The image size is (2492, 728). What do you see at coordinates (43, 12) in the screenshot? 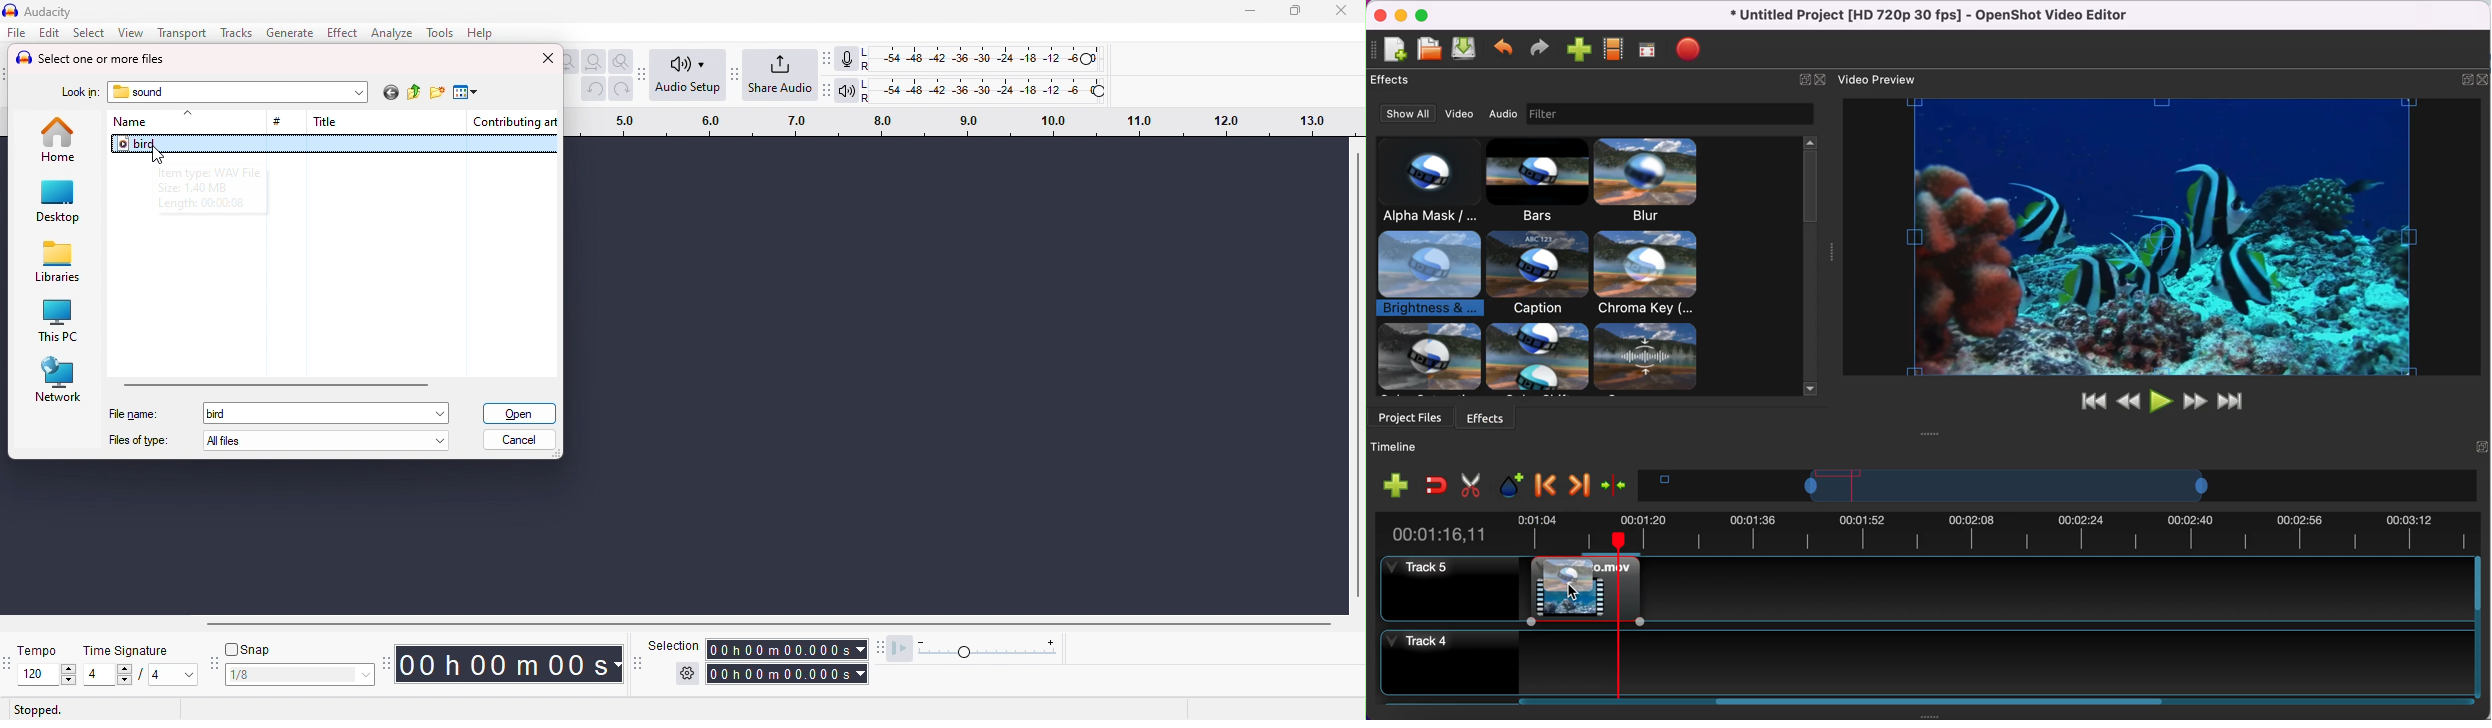
I see `title` at bounding box center [43, 12].